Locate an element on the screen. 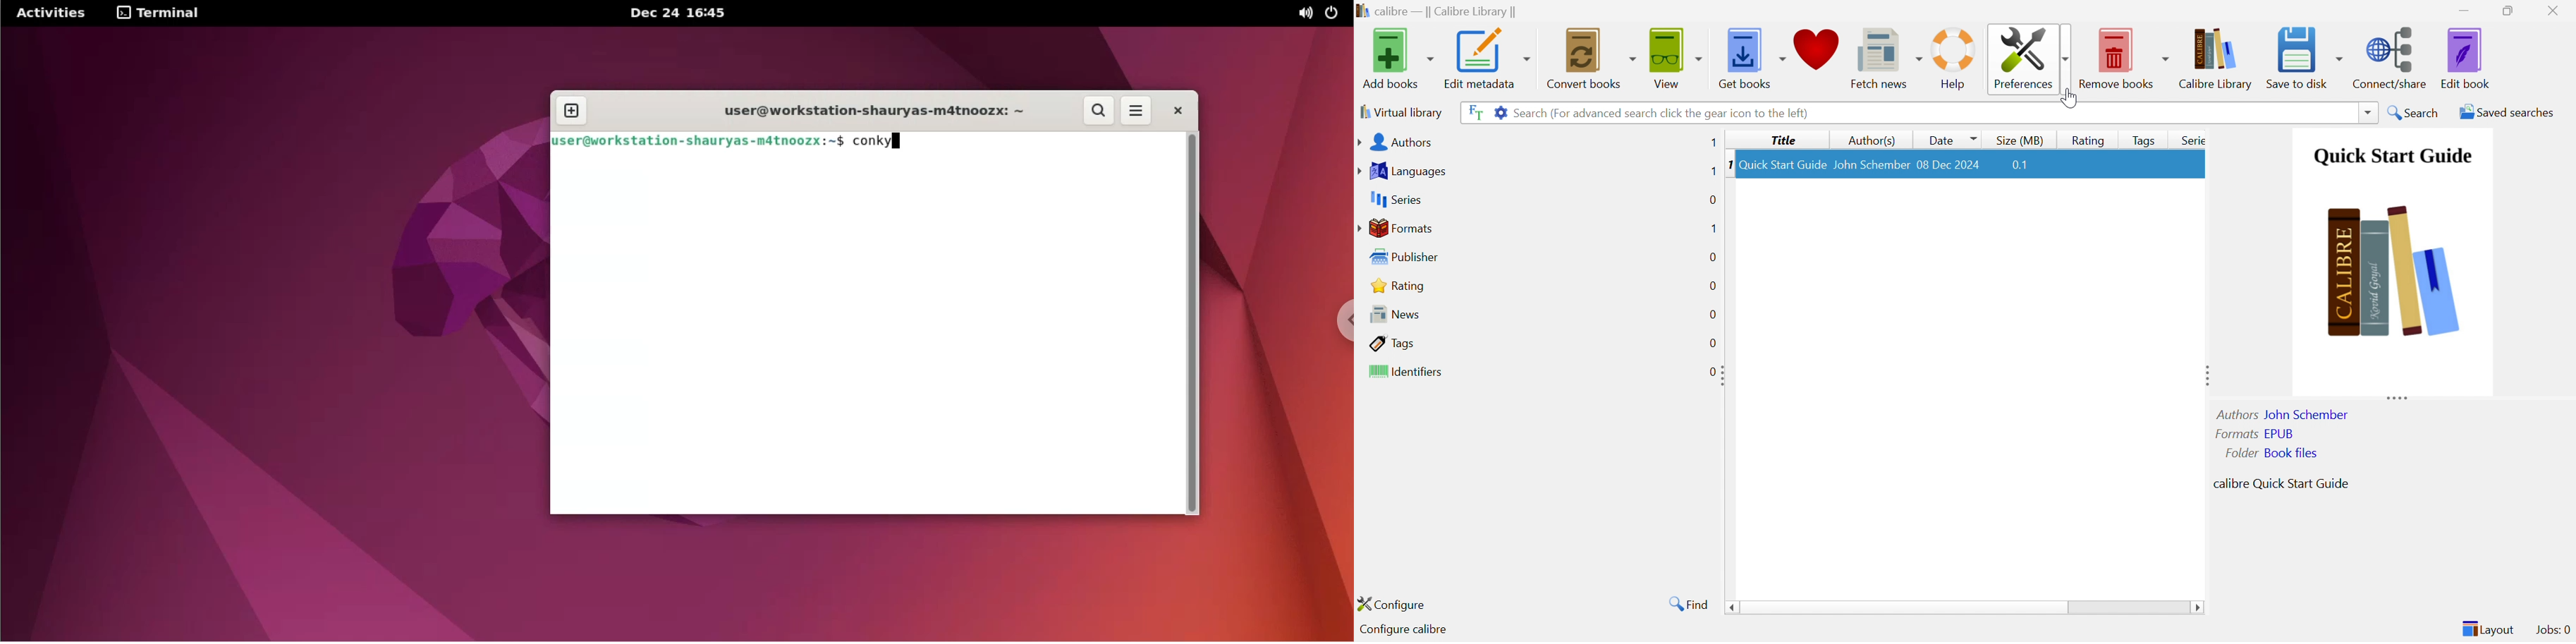 The width and height of the screenshot is (2576, 644). Find is located at coordinates (1686, 603).